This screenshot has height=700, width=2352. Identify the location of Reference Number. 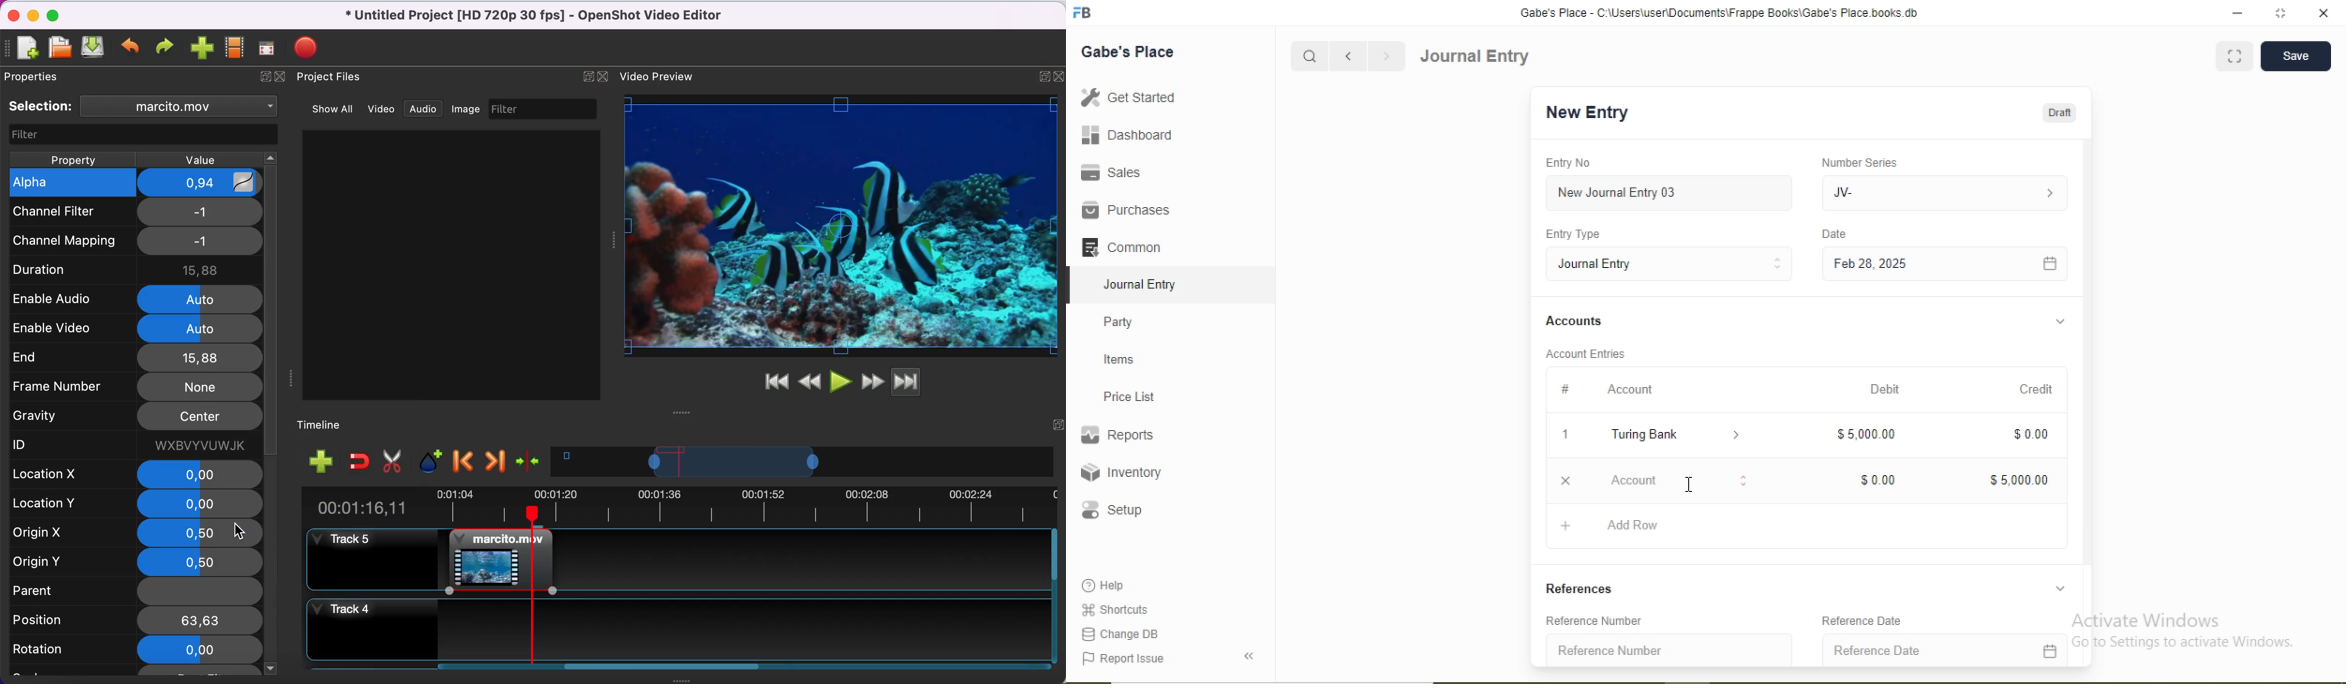
(1610, 650).